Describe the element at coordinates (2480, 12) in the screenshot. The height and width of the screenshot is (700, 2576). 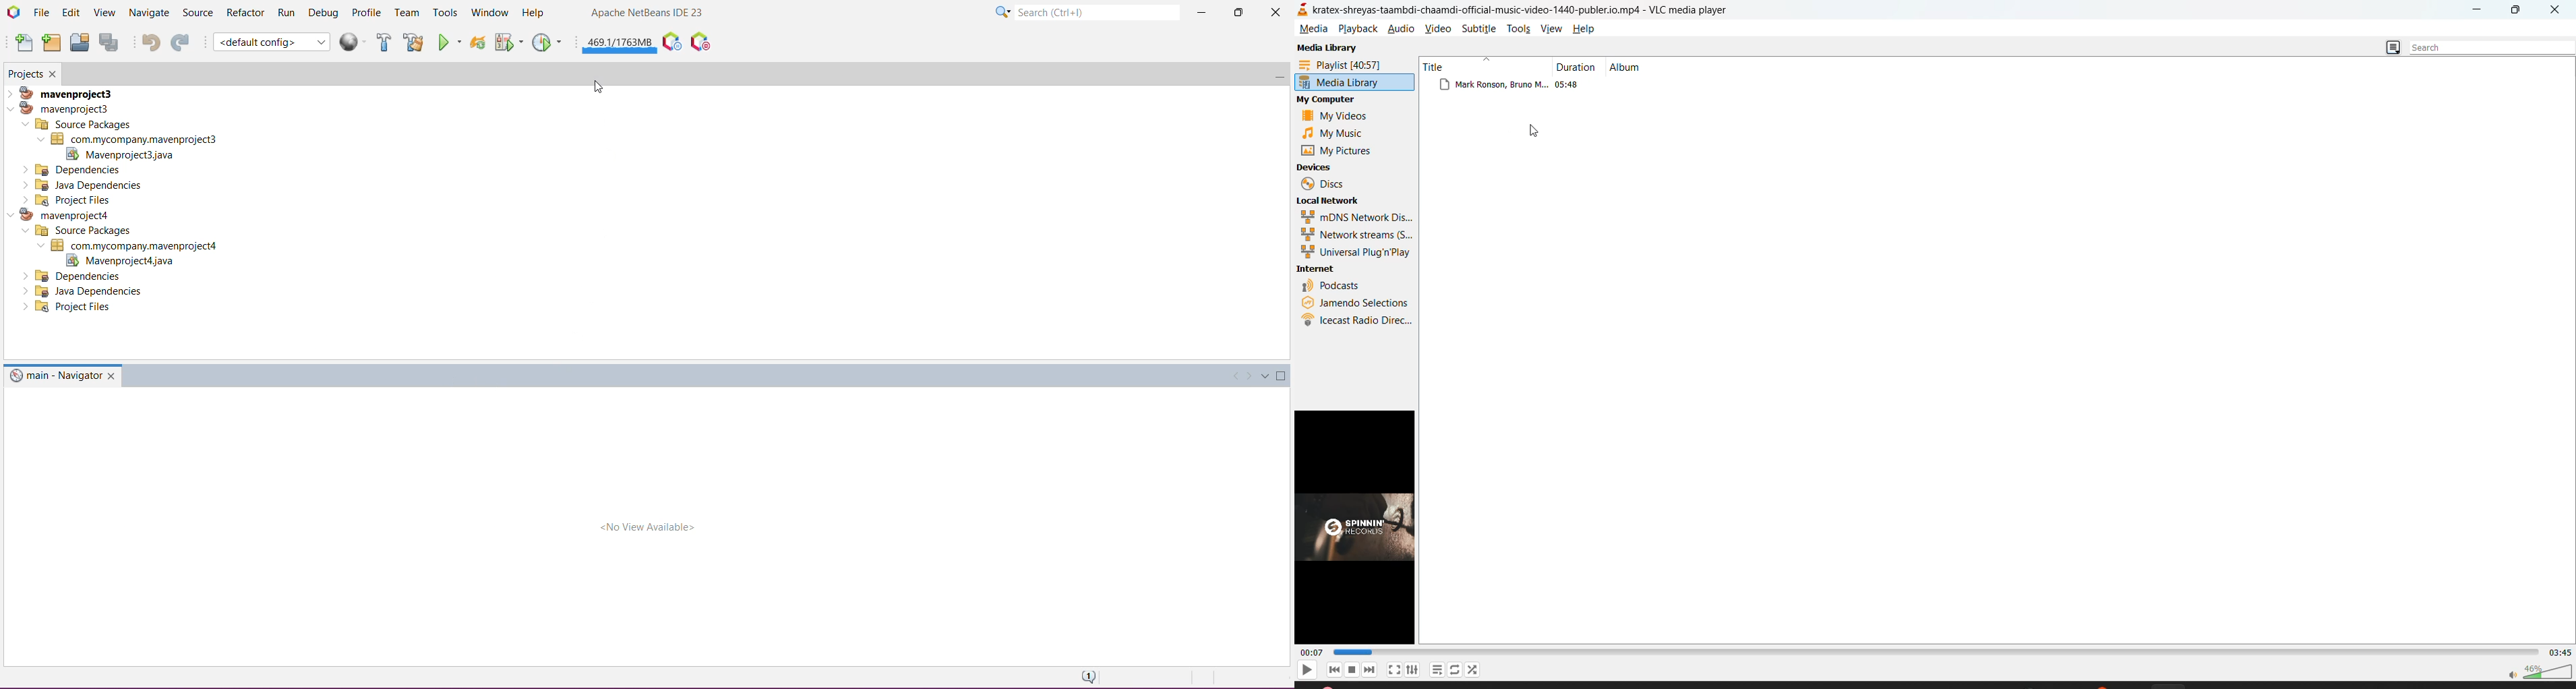
I see `minimize` at that location.